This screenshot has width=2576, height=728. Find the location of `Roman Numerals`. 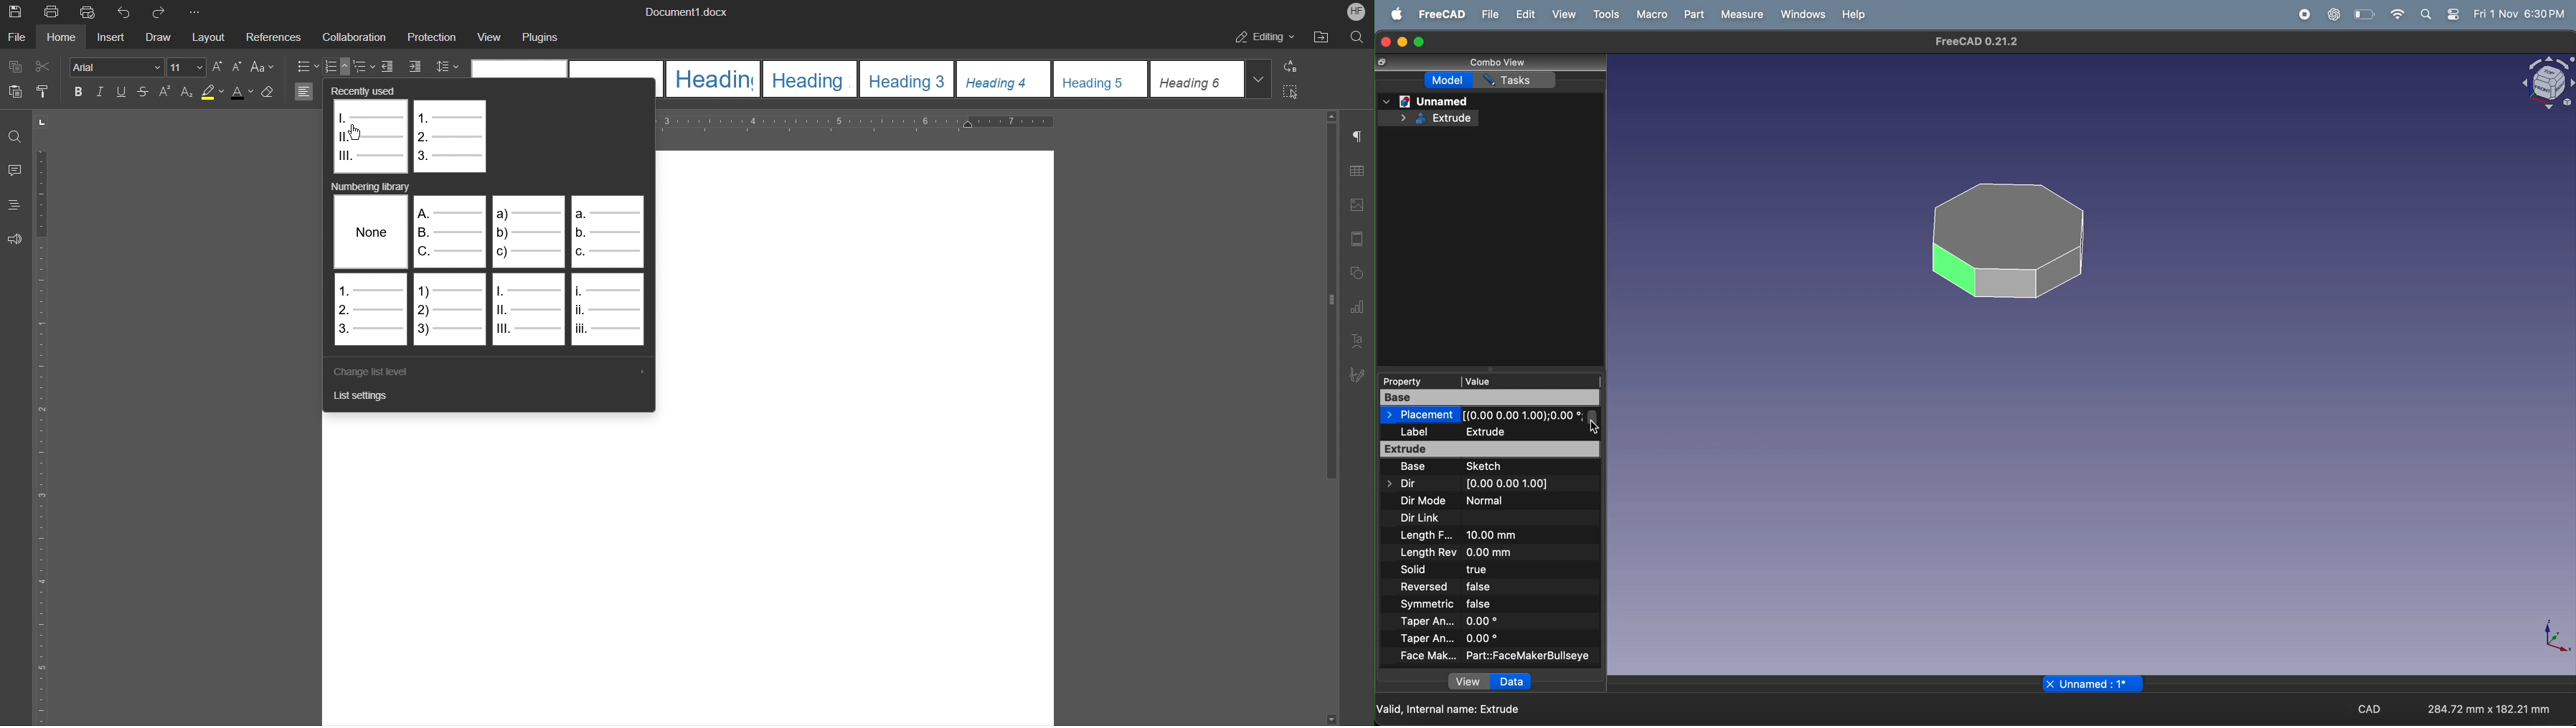

Roman Numerals is located at coordinates (372, 136).